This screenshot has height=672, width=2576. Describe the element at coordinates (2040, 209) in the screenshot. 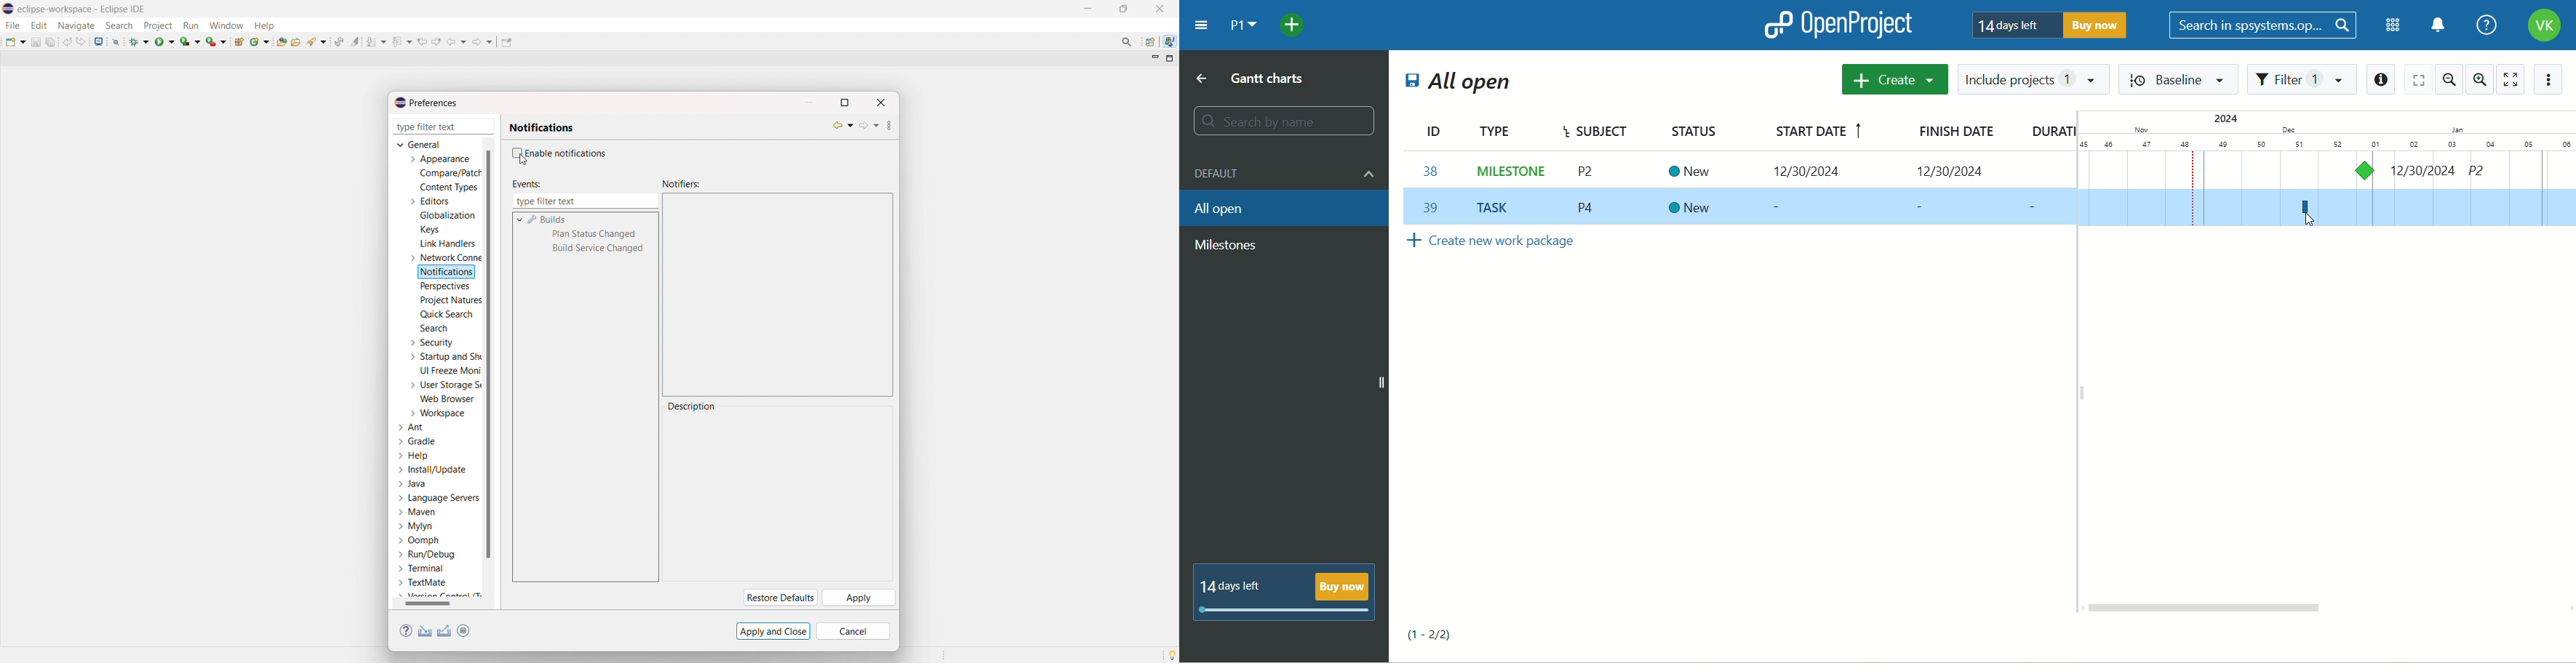

I see `-` at that location.